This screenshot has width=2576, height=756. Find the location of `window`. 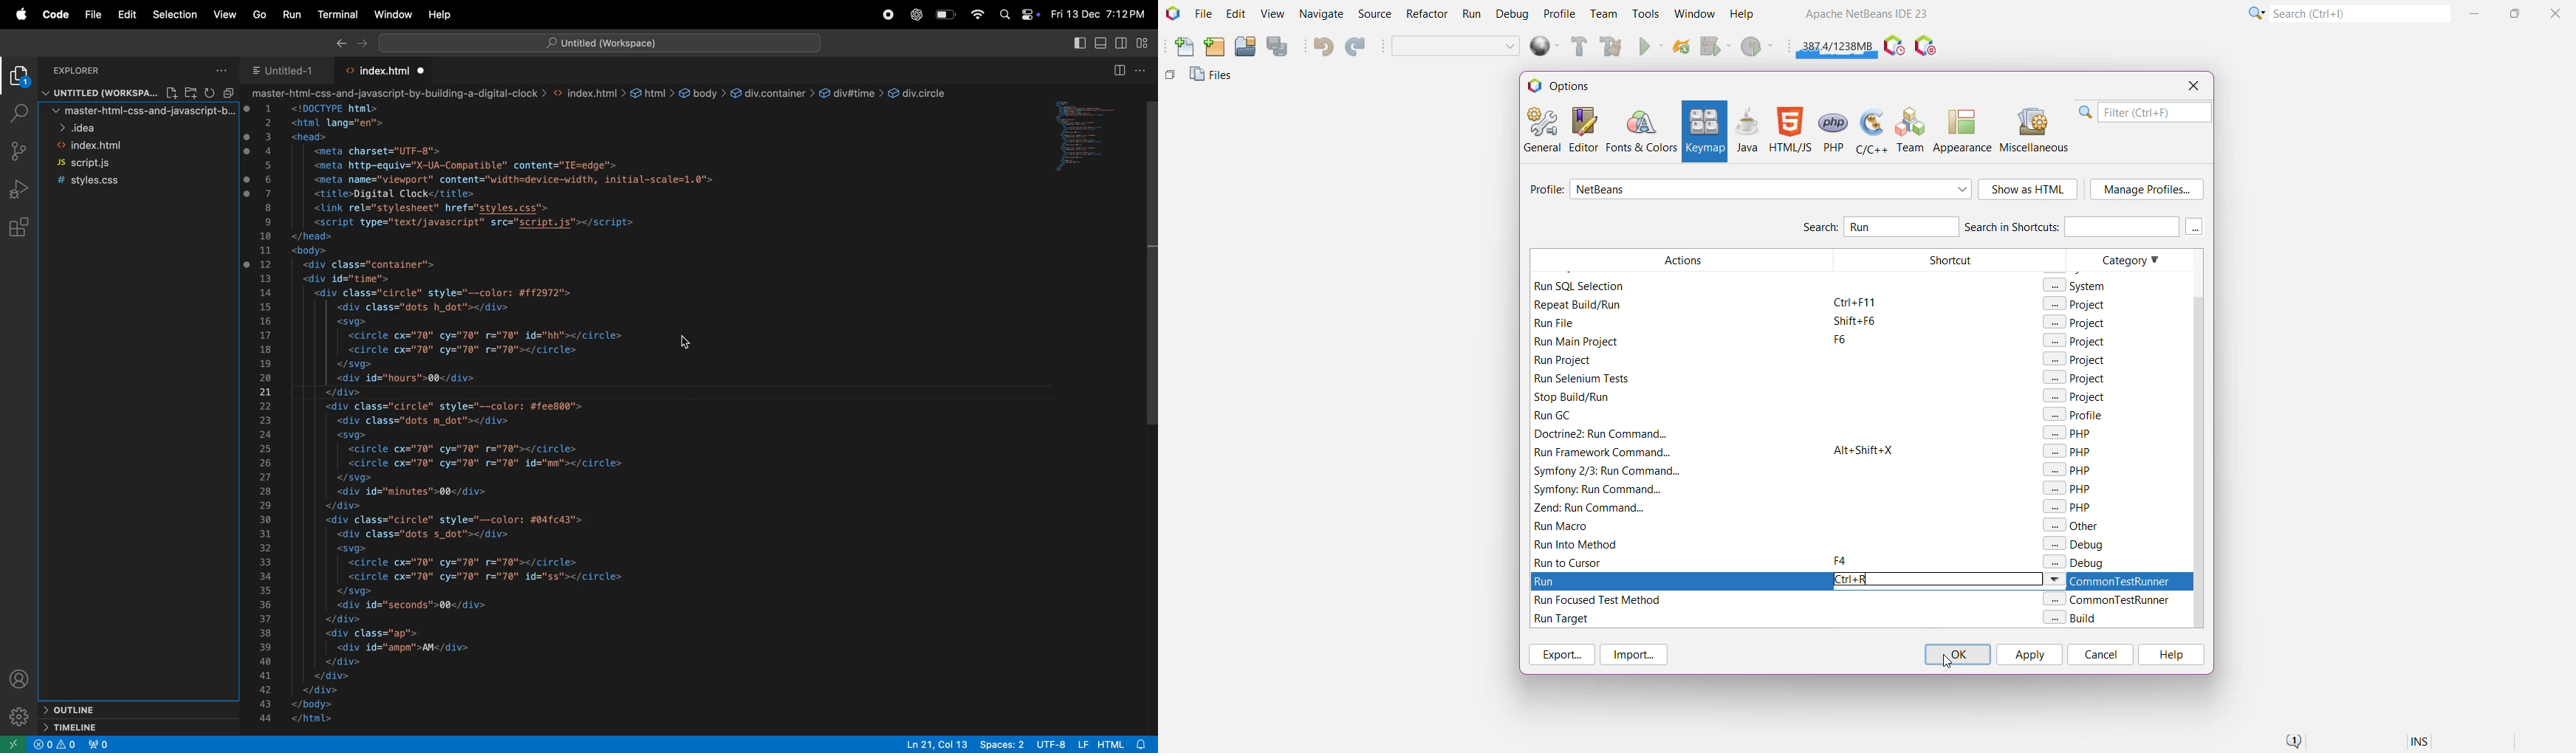

window is located at coordinates (1088, 139).